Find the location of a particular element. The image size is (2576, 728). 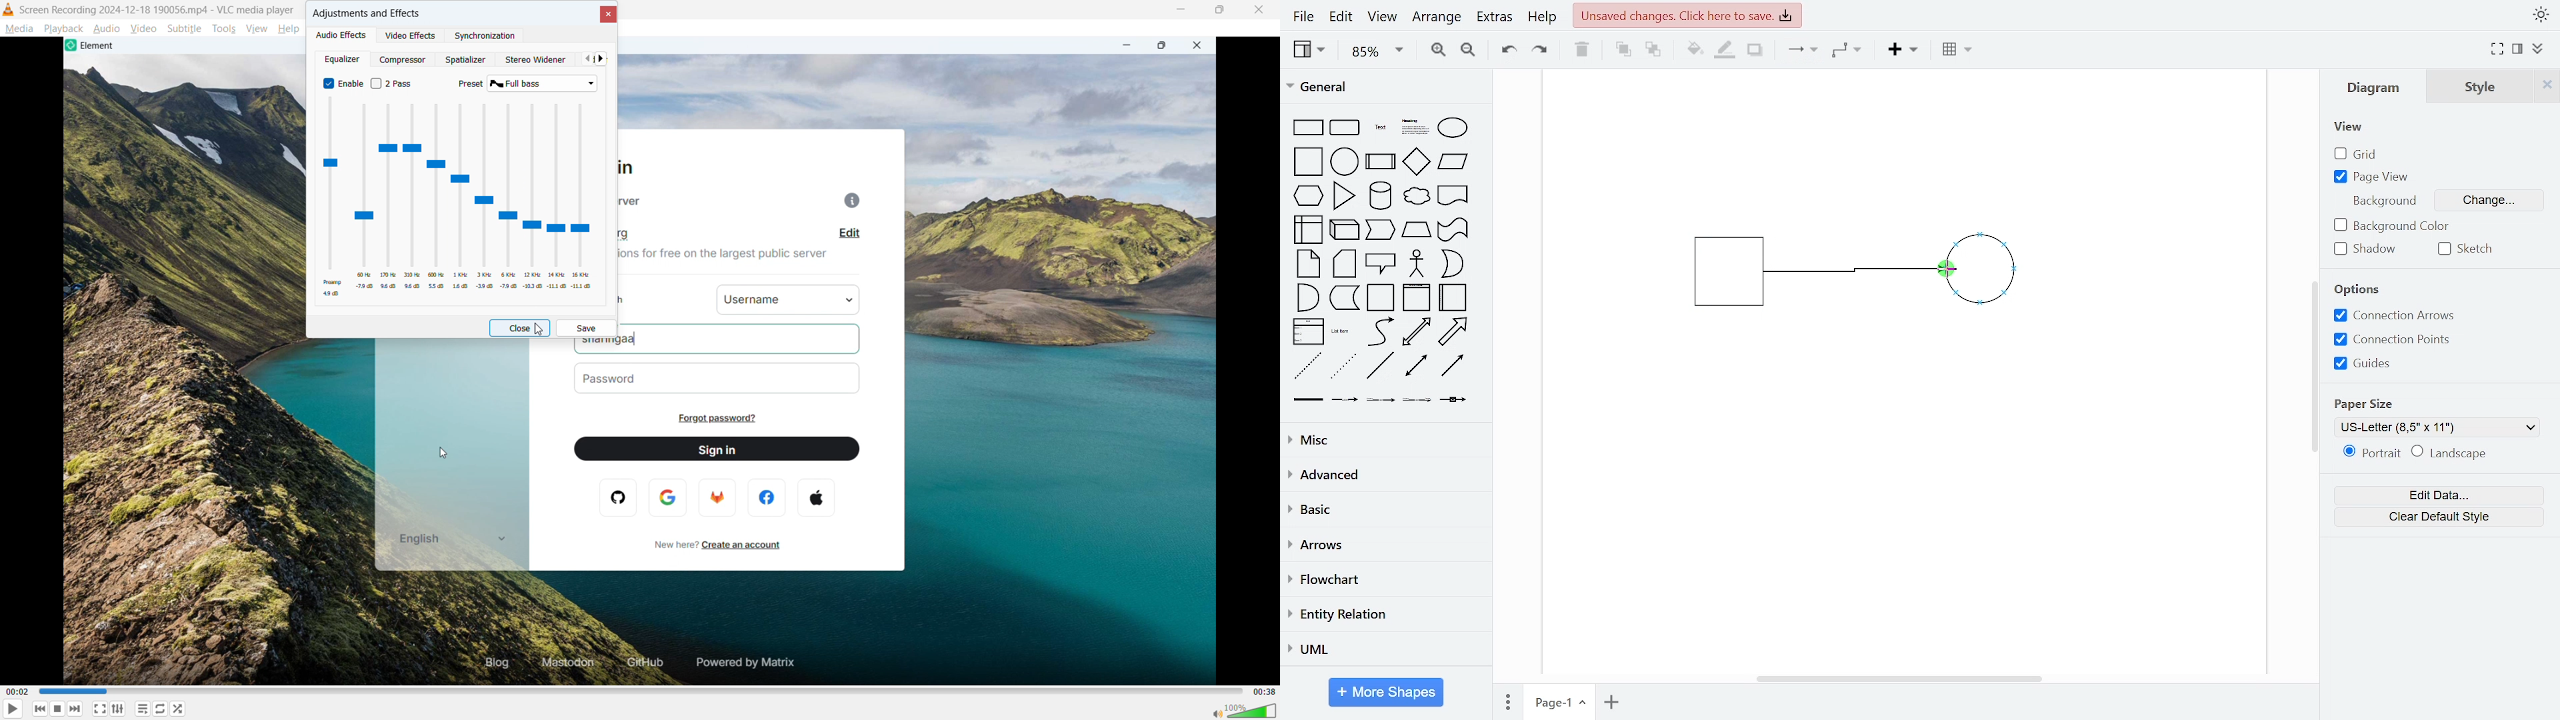

undo is located at coordinates (1504, 48).